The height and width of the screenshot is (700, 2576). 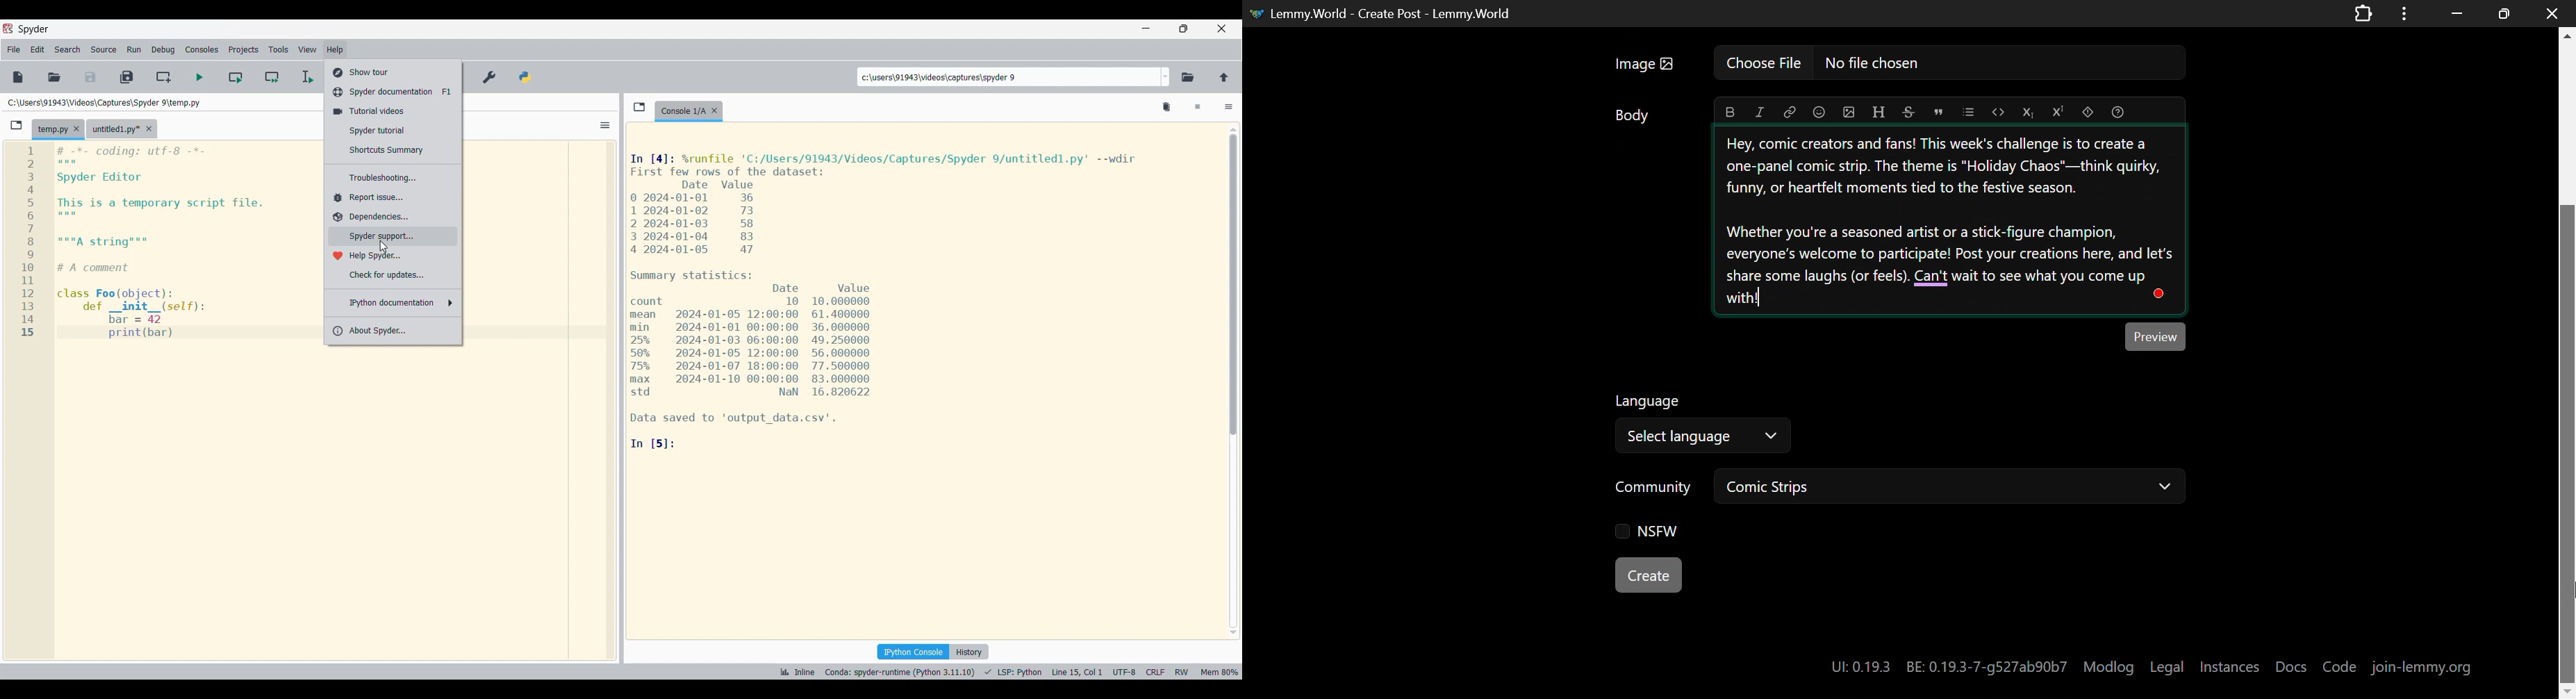 I want to click on Spyder documentation, so click(x=393, y=92).